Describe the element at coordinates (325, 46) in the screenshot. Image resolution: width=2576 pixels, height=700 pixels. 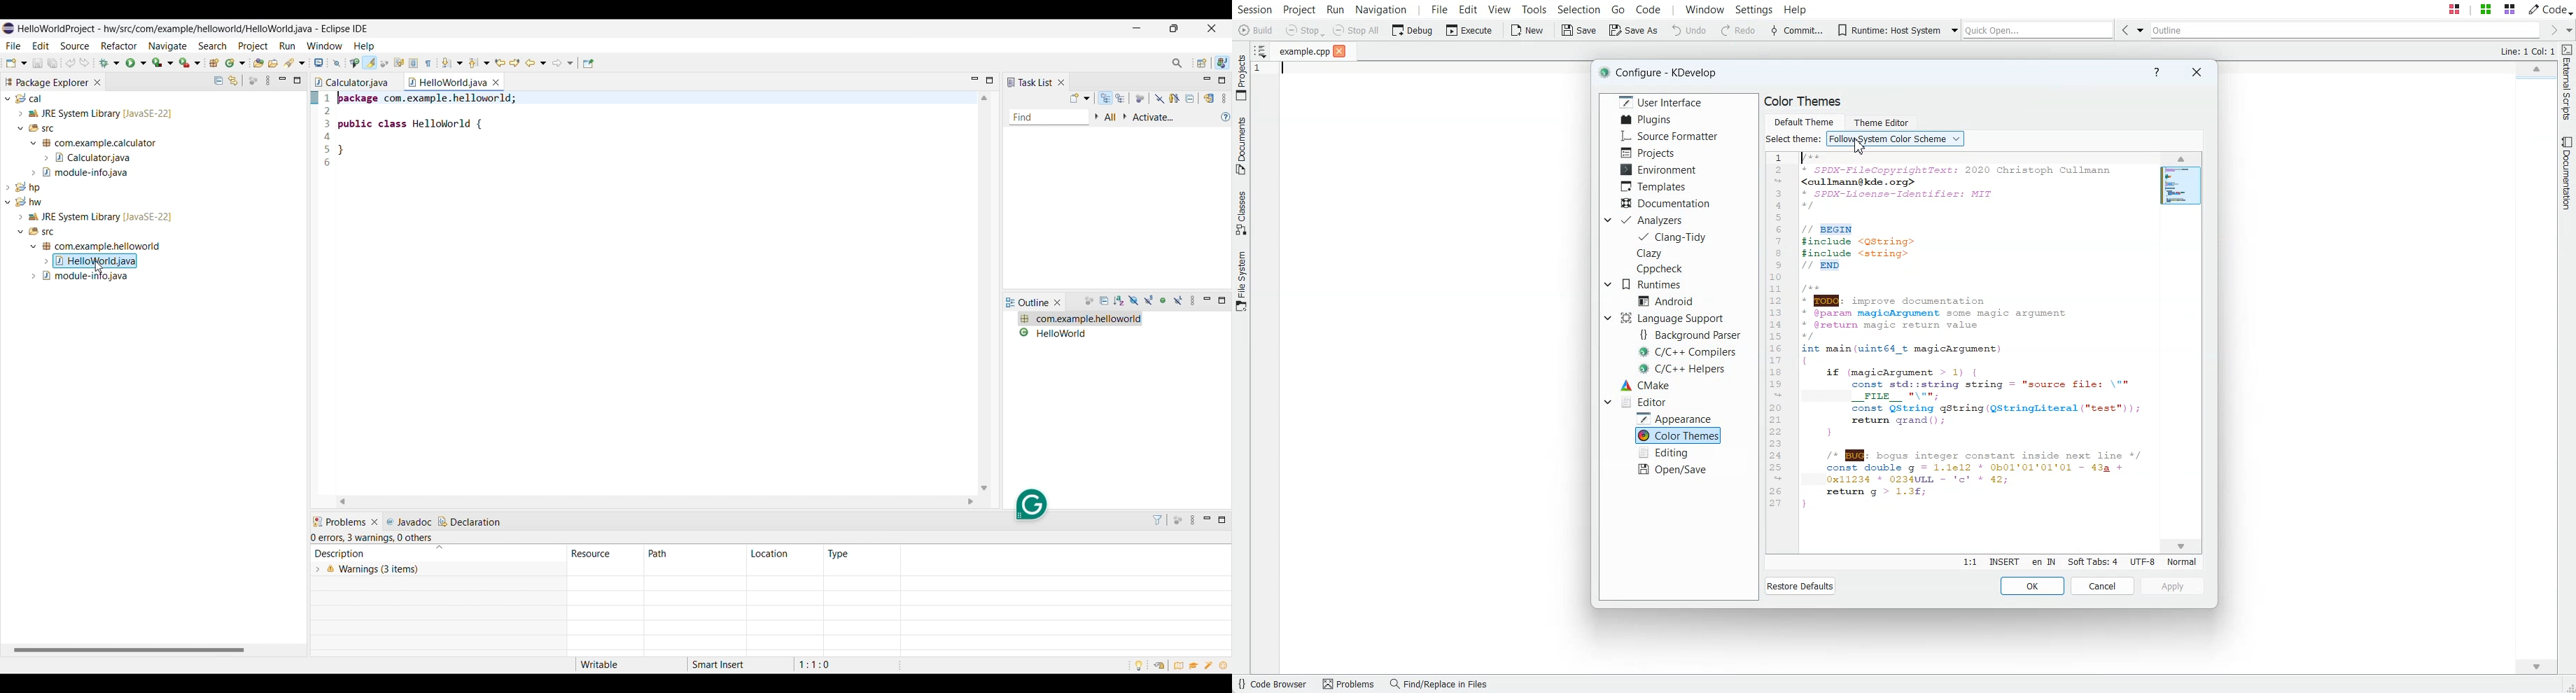
I see `Window` at that location.